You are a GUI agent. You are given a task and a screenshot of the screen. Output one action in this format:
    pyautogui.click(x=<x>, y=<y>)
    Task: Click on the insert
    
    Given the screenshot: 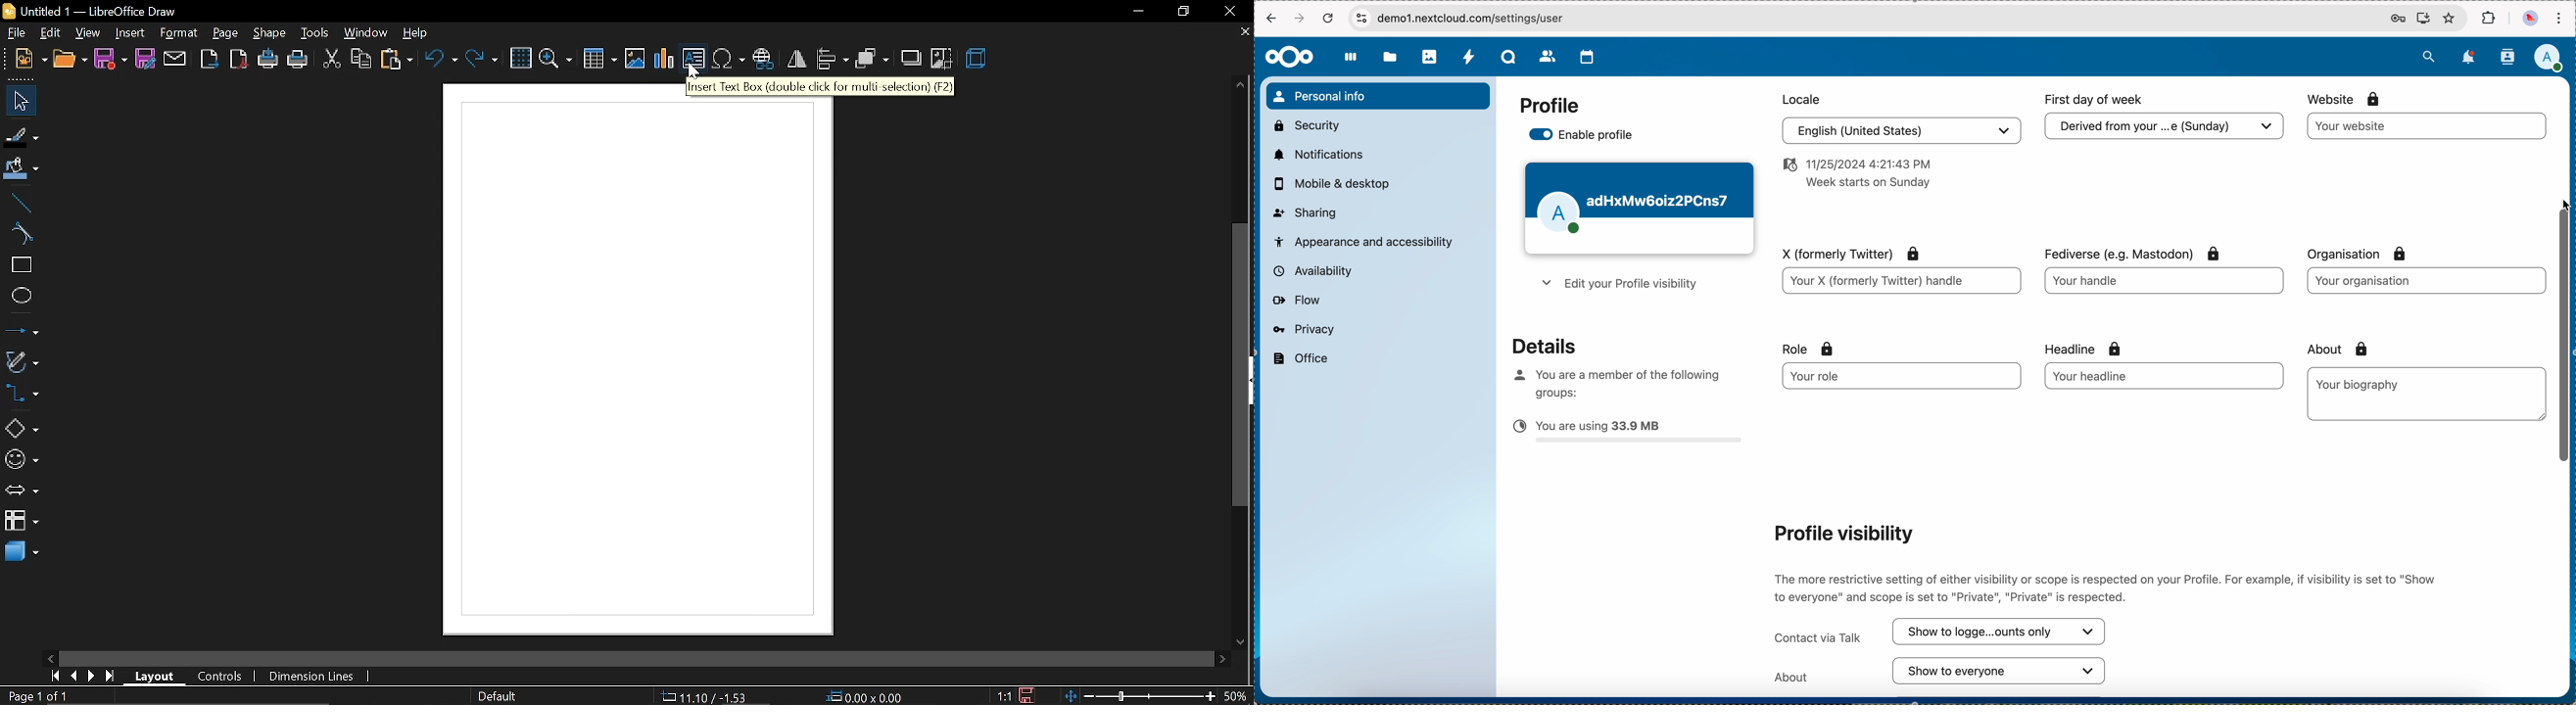 What is the action you would take?
    pyautogui.click(x=130, y=34)
    